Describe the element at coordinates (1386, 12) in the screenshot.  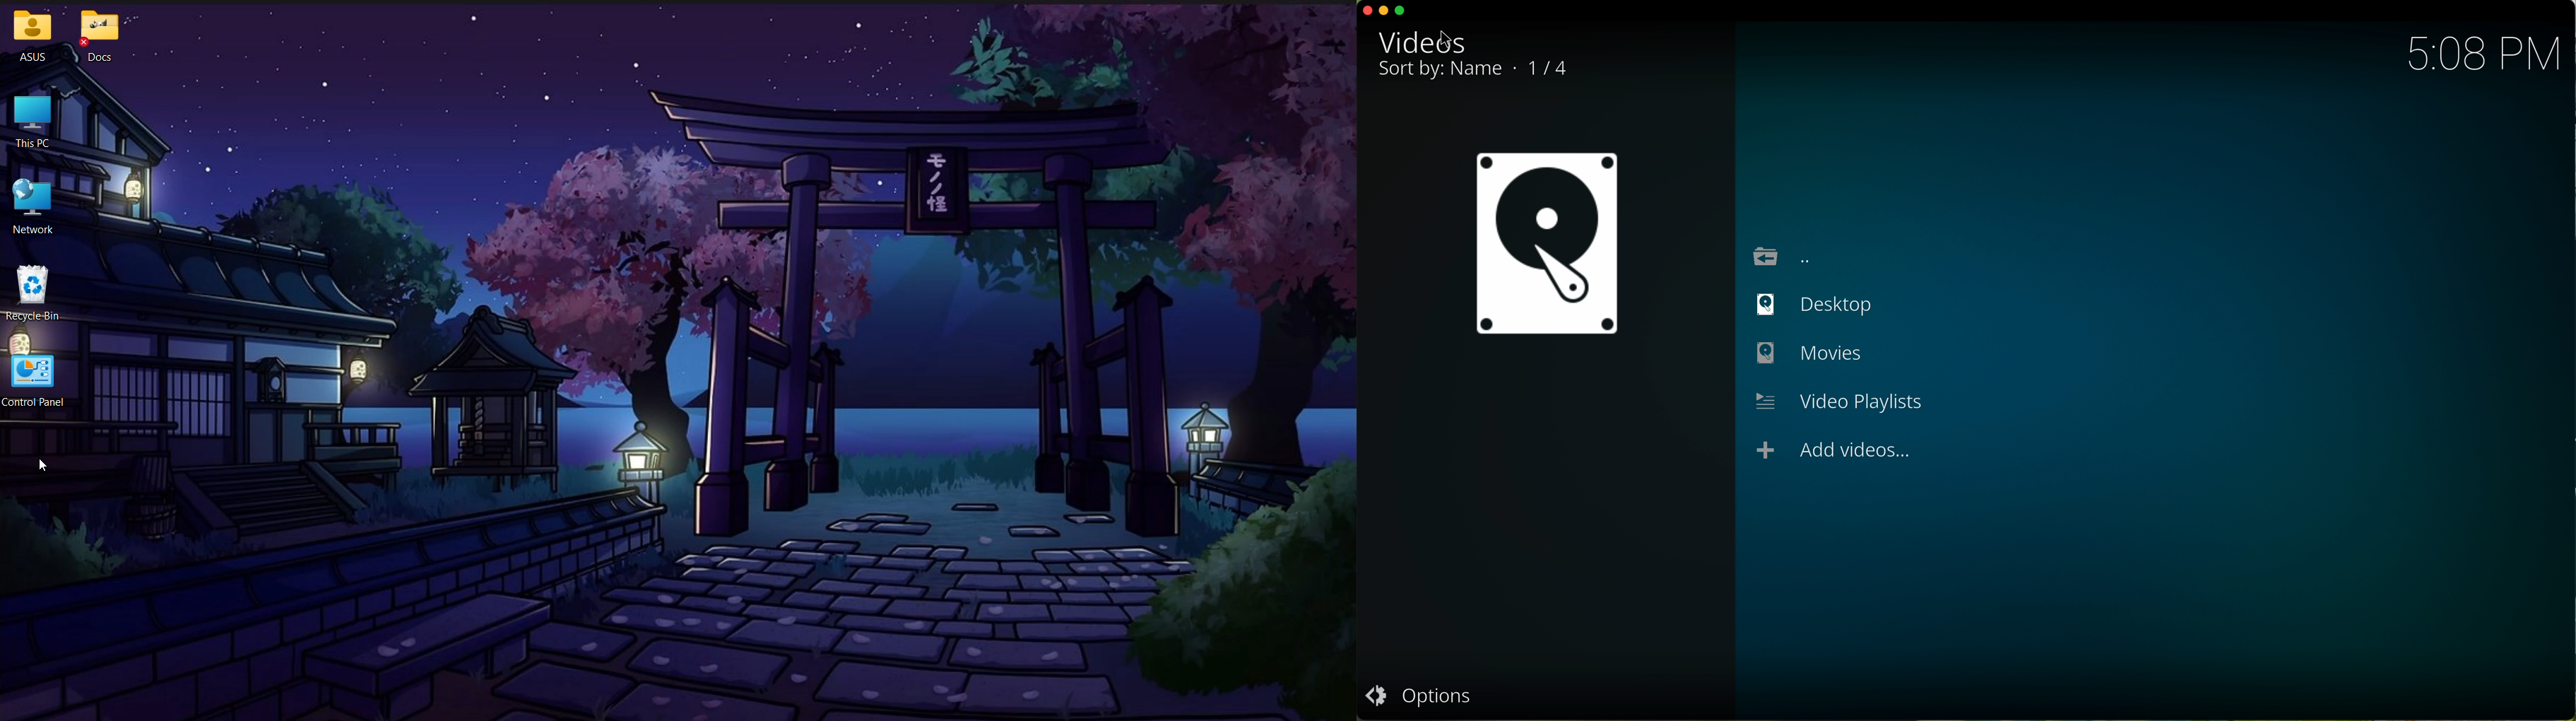
I see `minimize` at that location.